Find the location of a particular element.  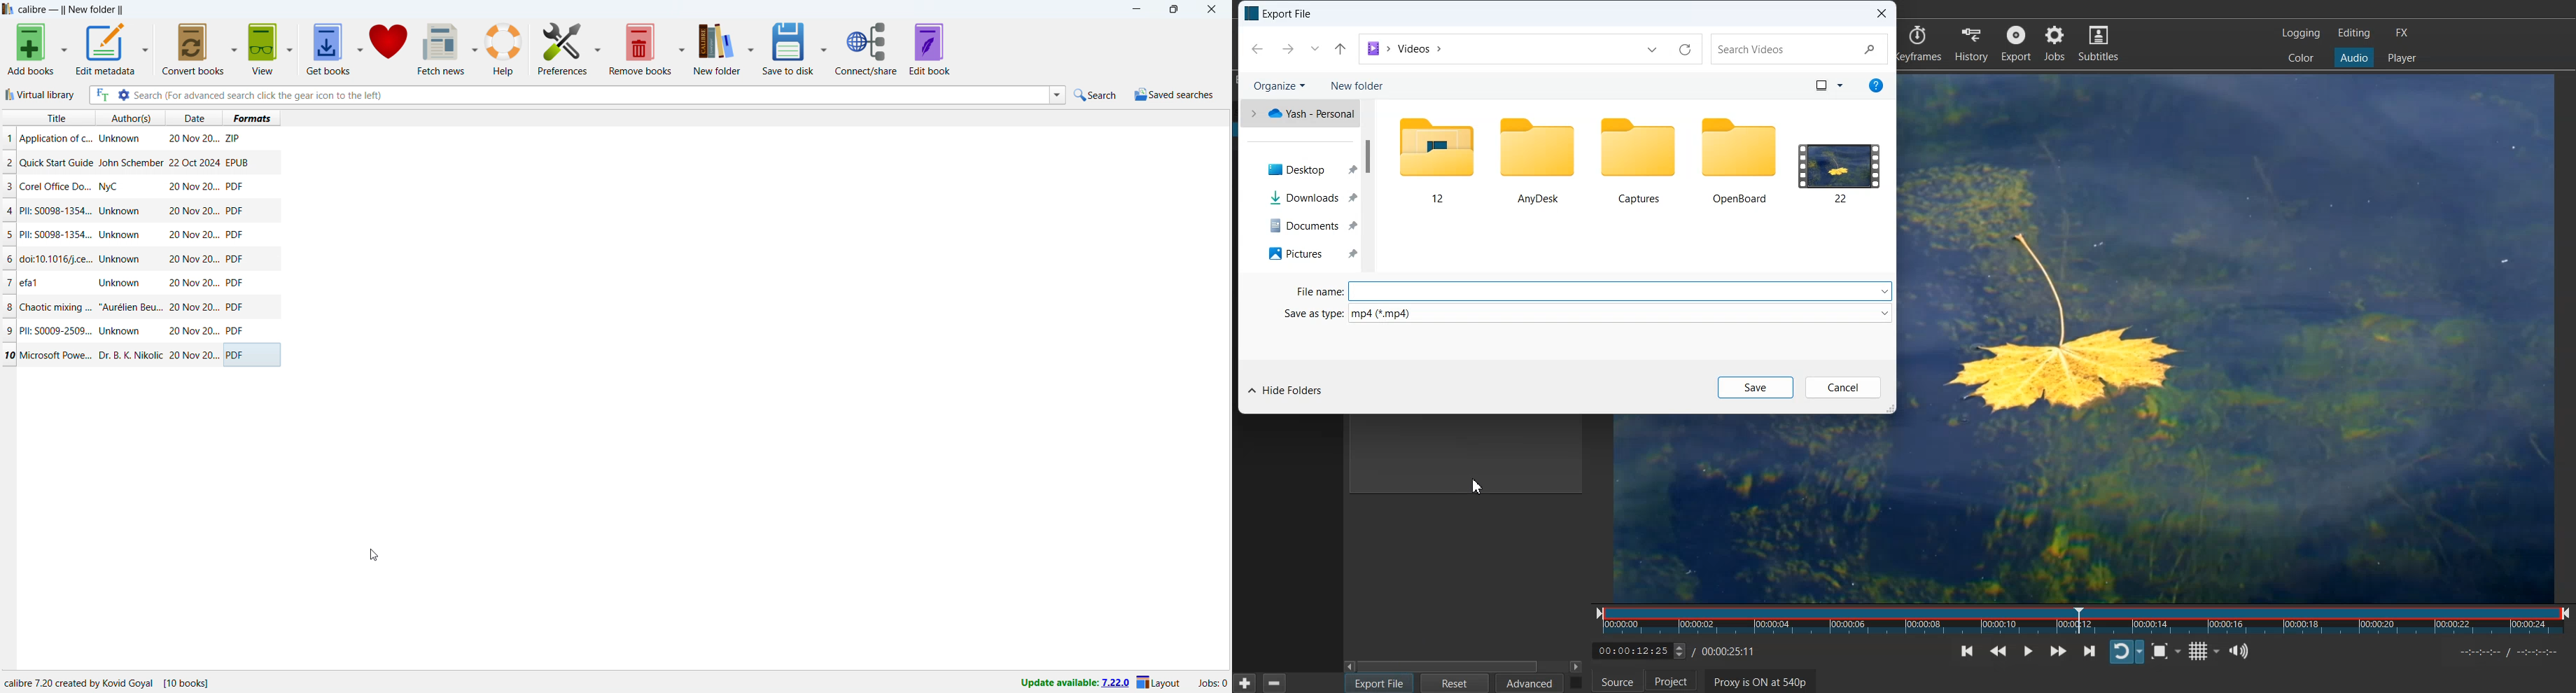

keyframes is located at coordinates (1922, 42).